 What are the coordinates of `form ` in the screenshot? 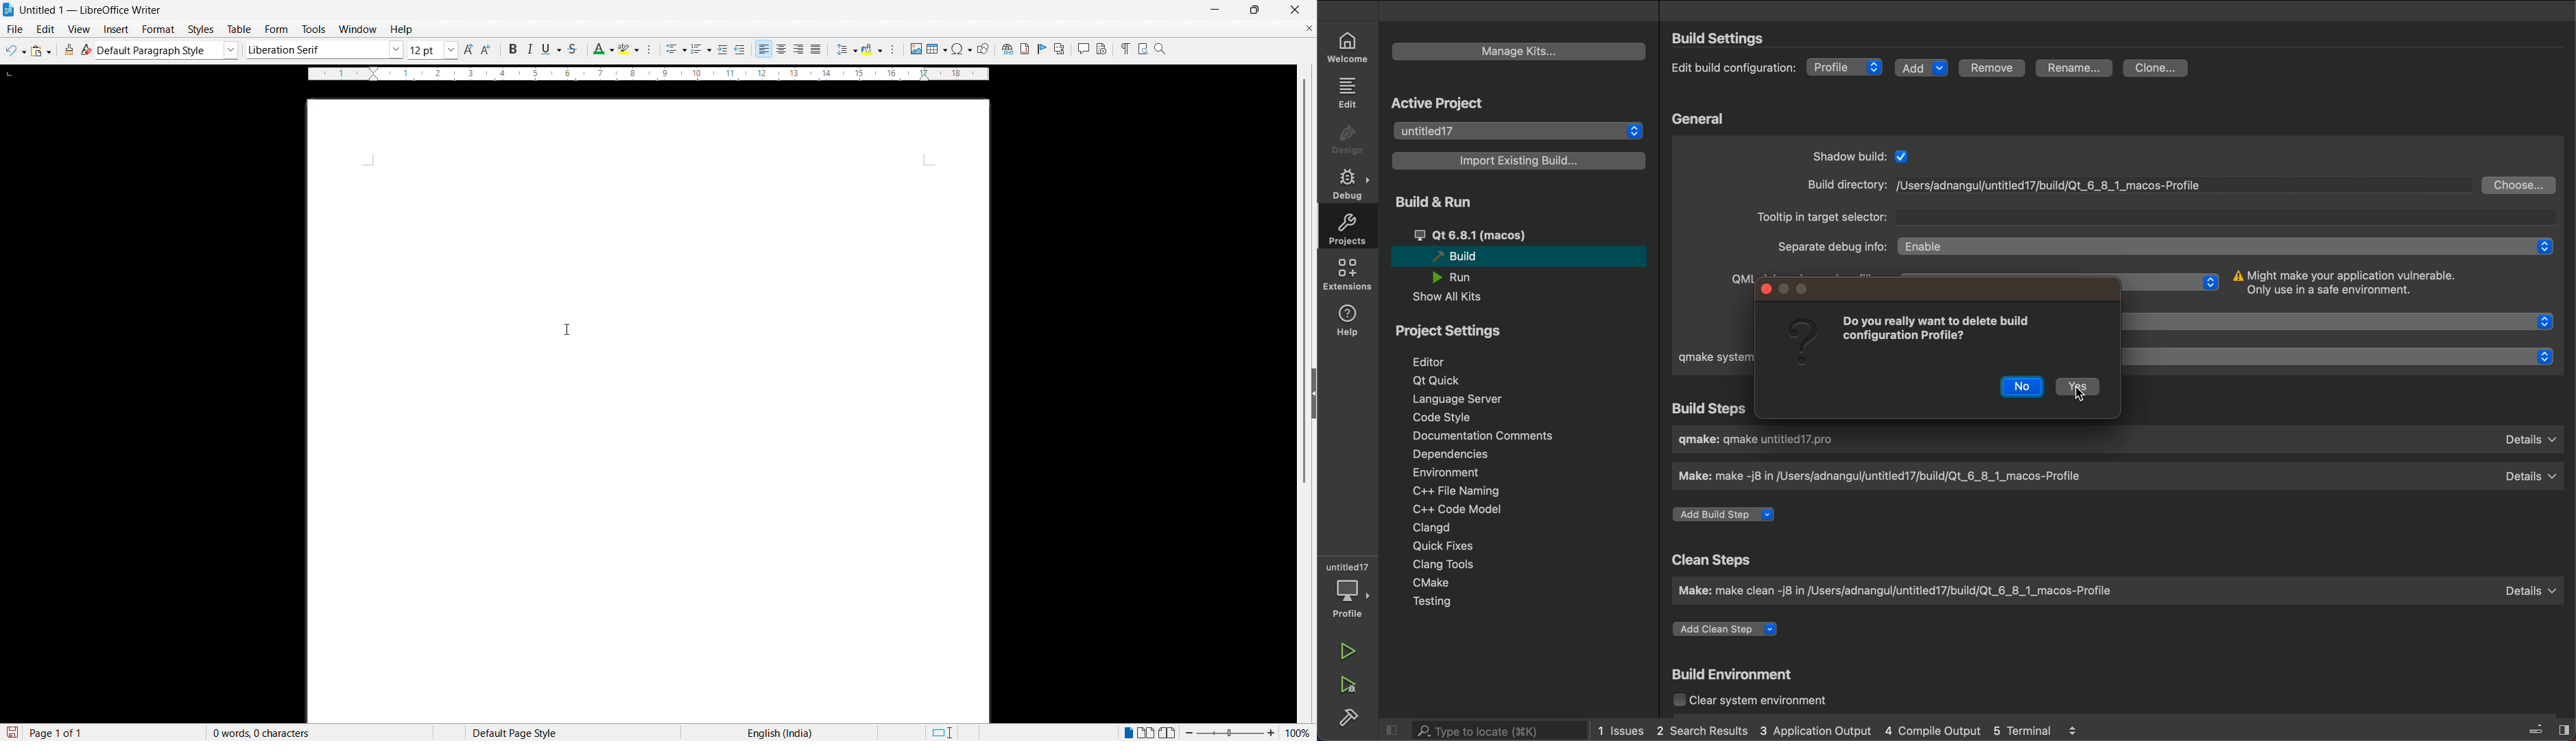 It's located at (276, 30).